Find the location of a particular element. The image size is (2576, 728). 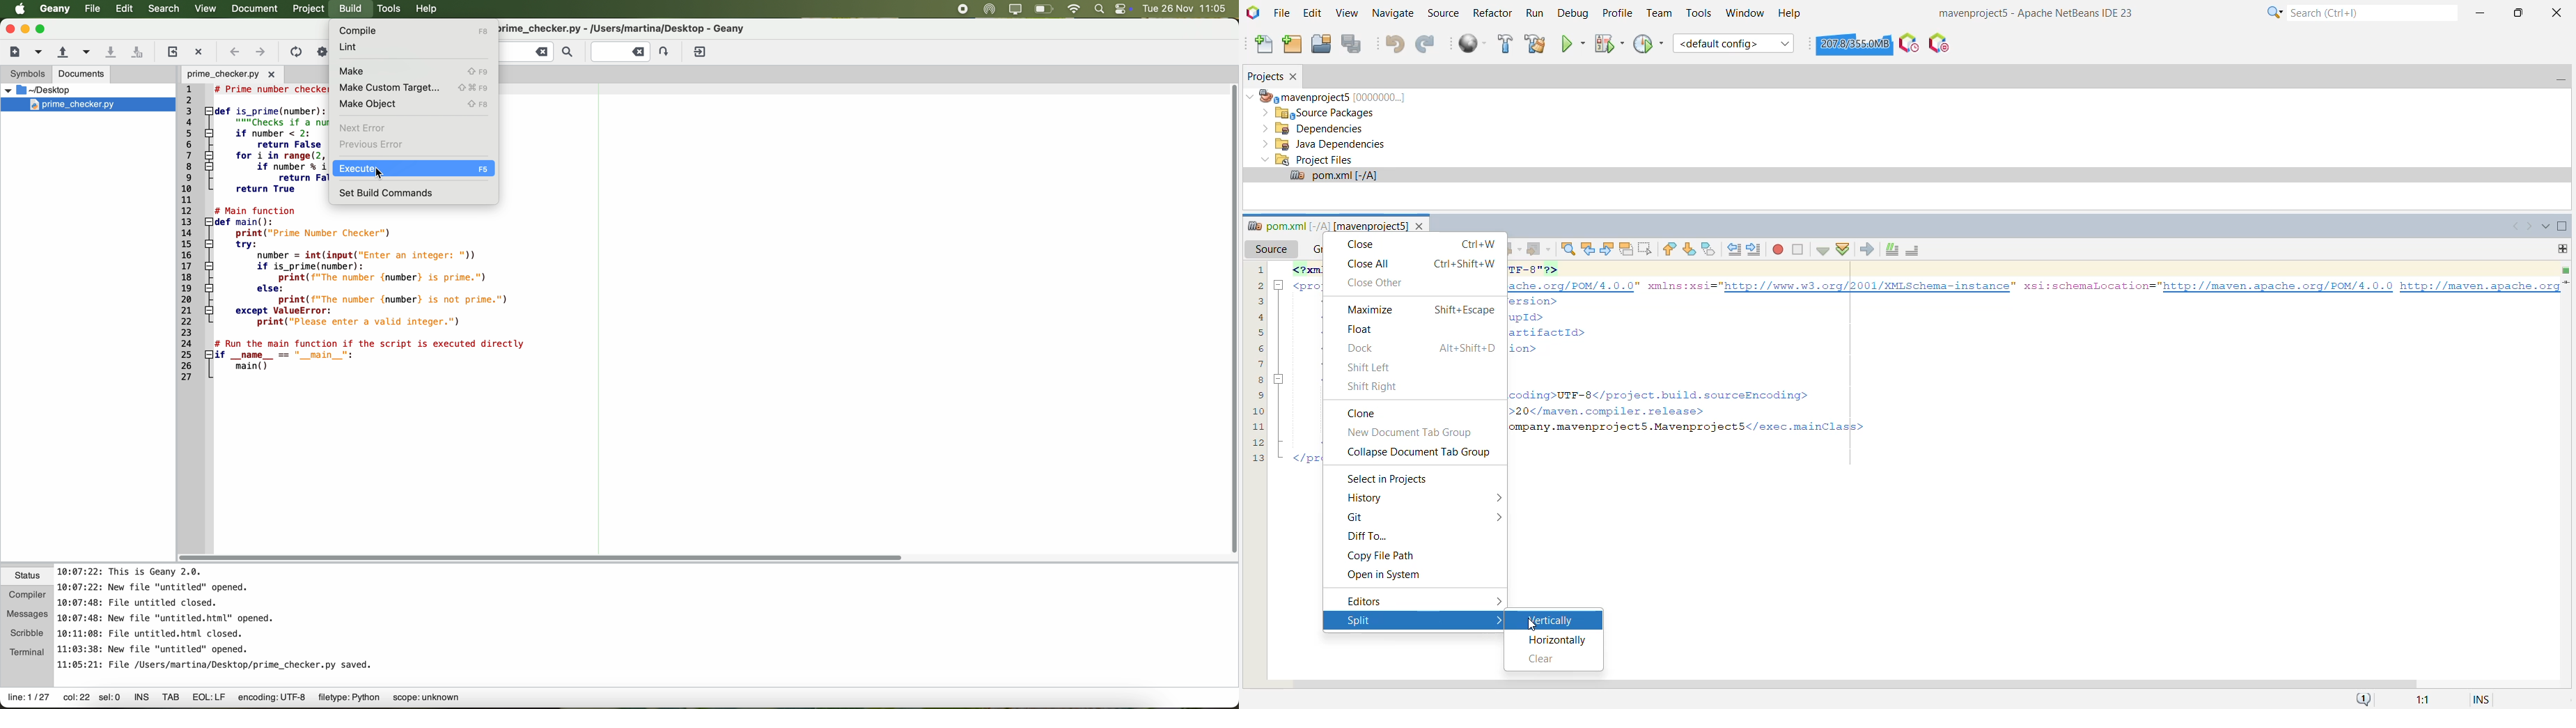

Profile Project is located at coordinates (1648, 44).